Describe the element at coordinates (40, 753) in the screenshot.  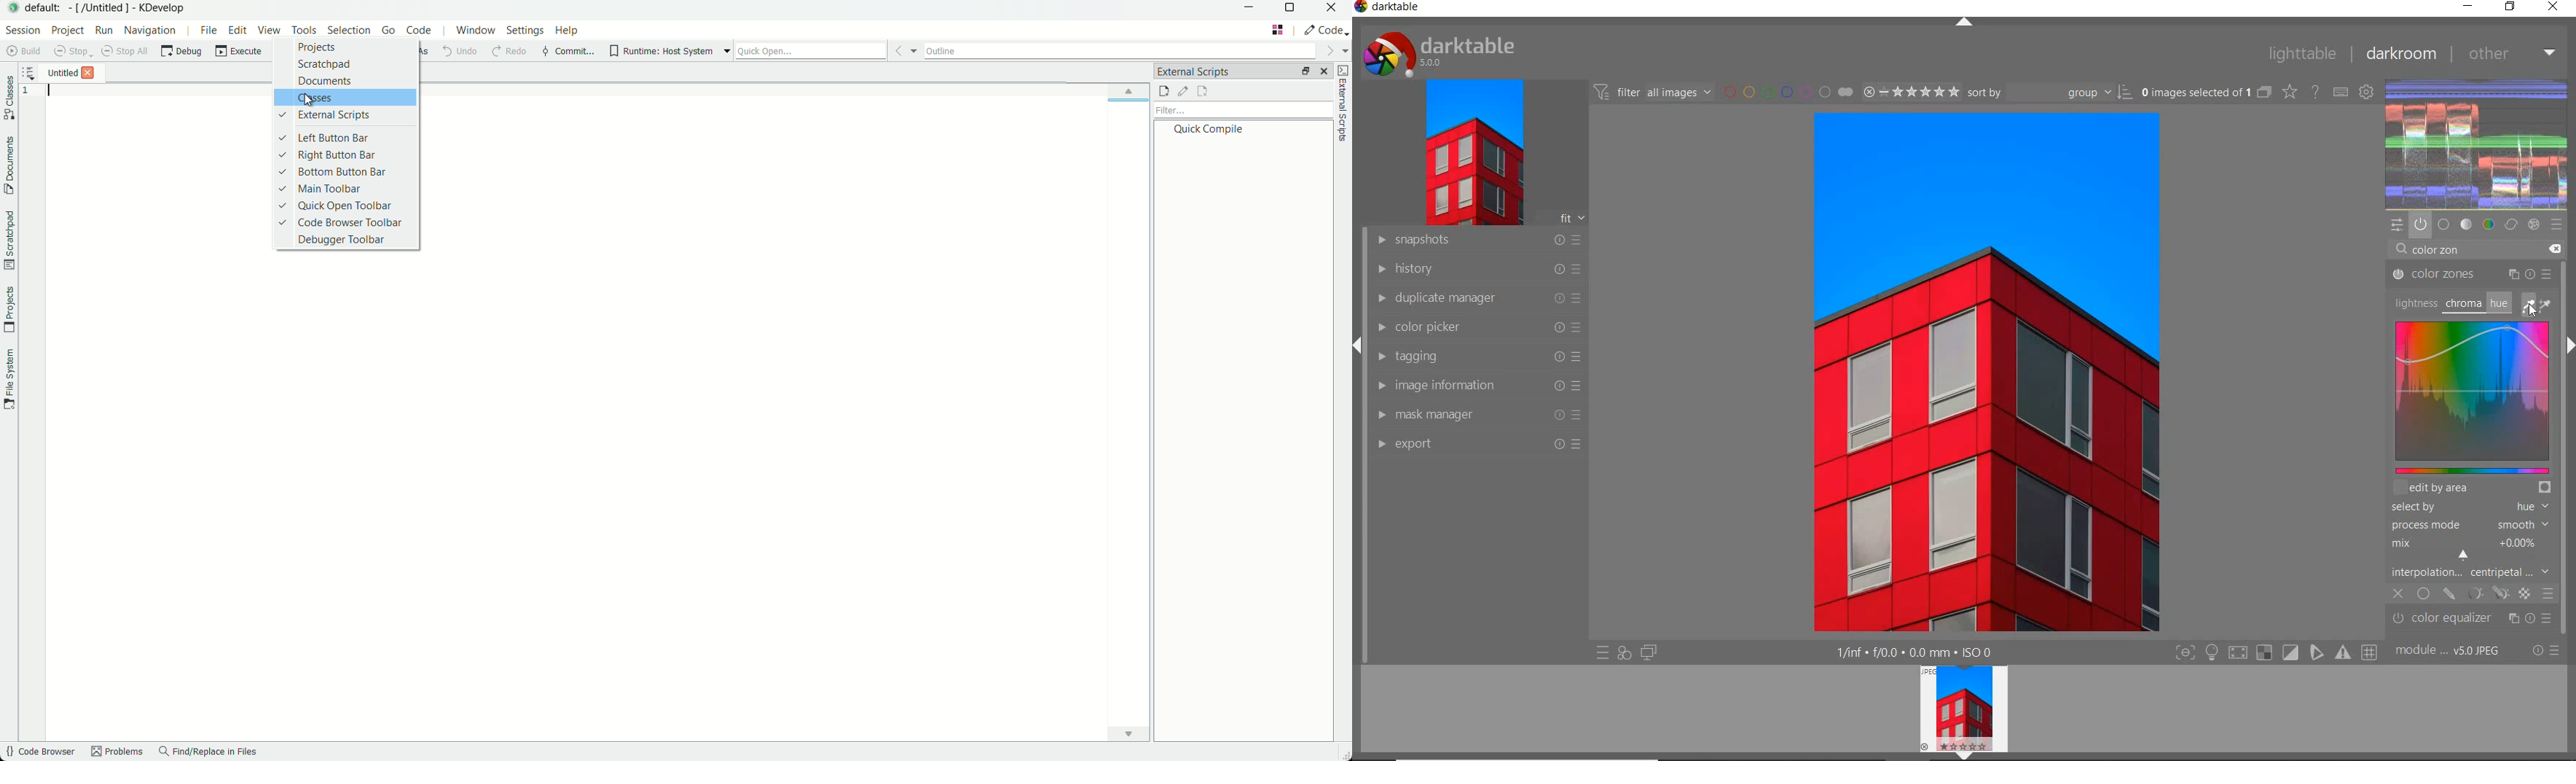
I see `code browser` at that location.